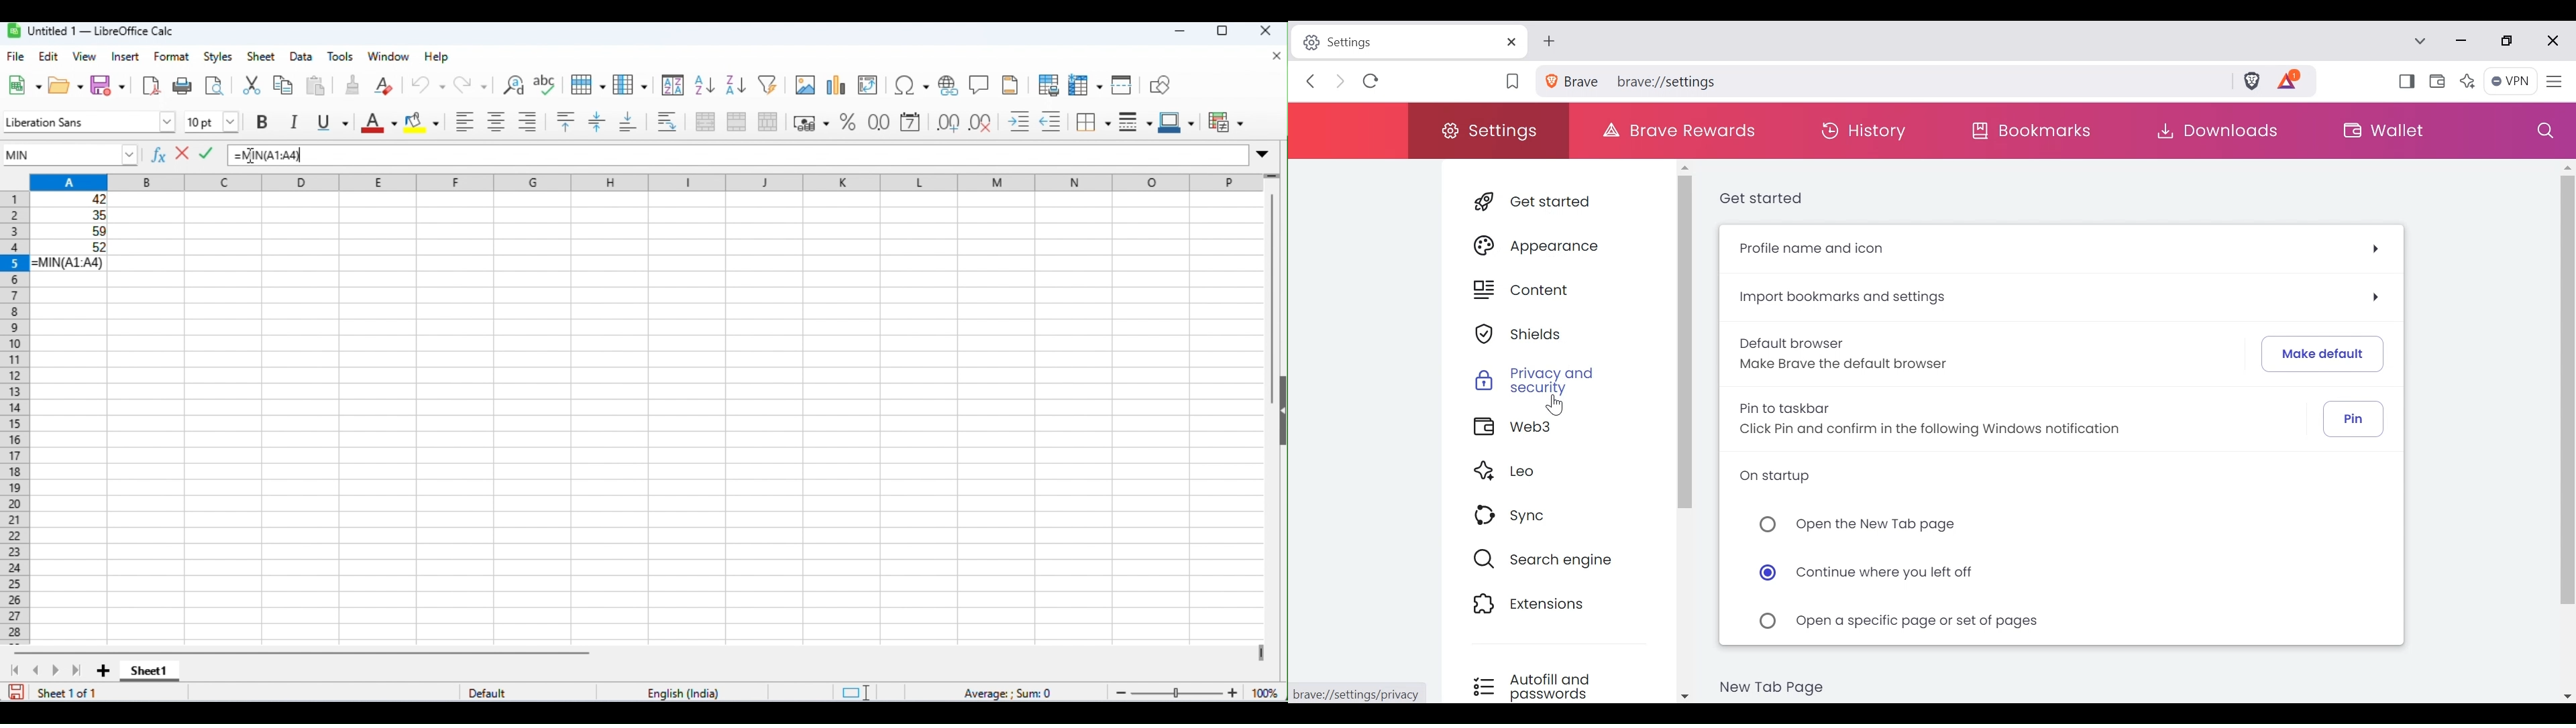  I want to click on Import bookmarks and settings, so click(2057, 298).